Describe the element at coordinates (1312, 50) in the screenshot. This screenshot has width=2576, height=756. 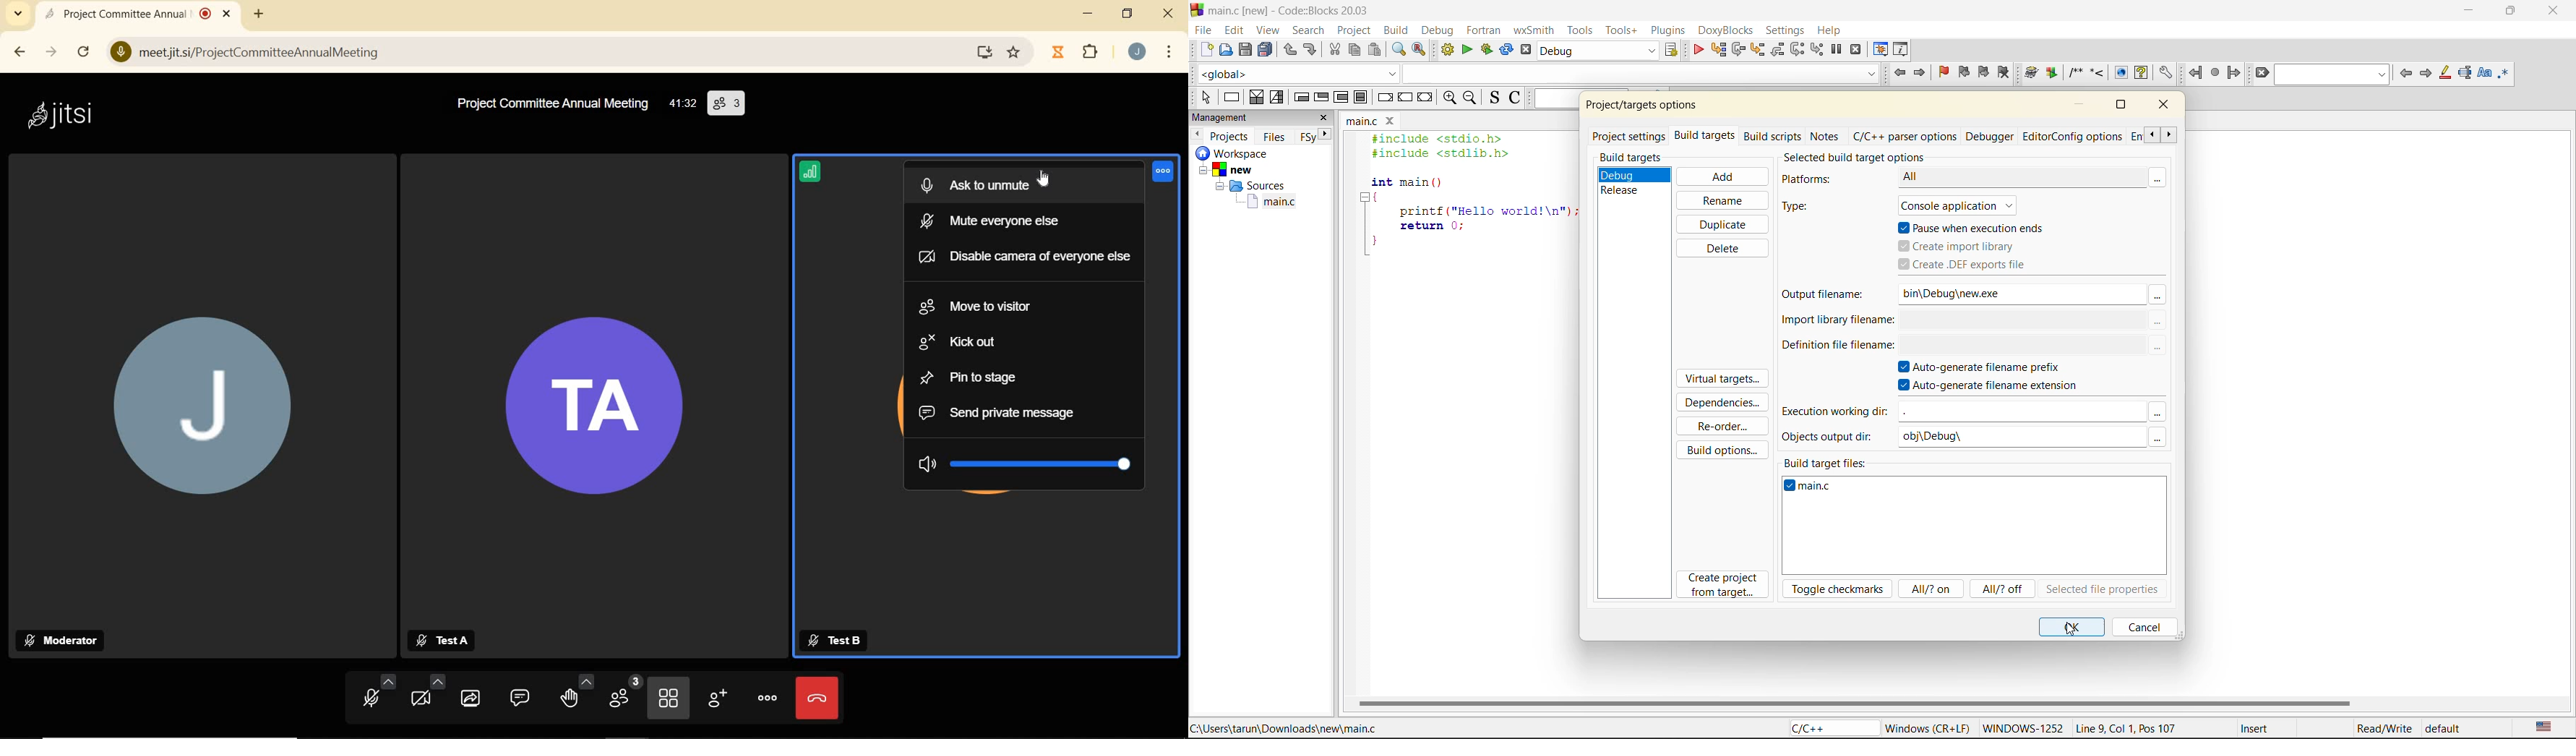
I see `redo` at that location.